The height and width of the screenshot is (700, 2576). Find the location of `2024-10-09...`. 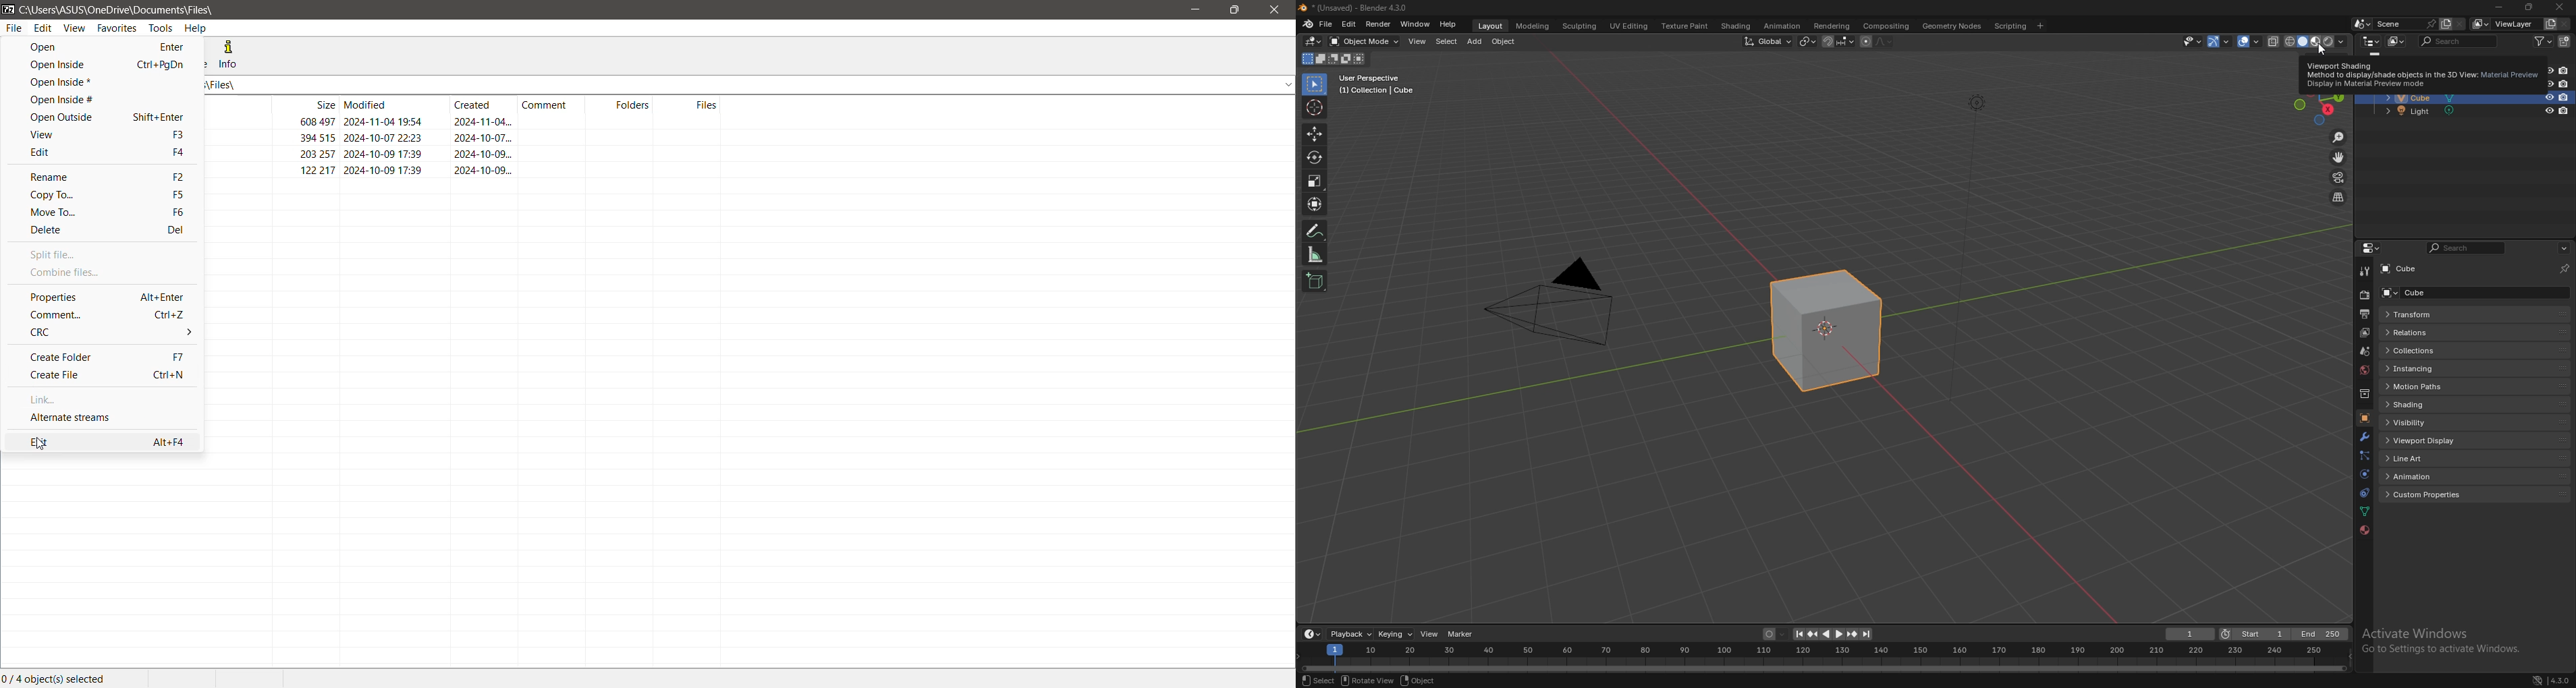

2024-10-09... is located at coordinates (484, 154).